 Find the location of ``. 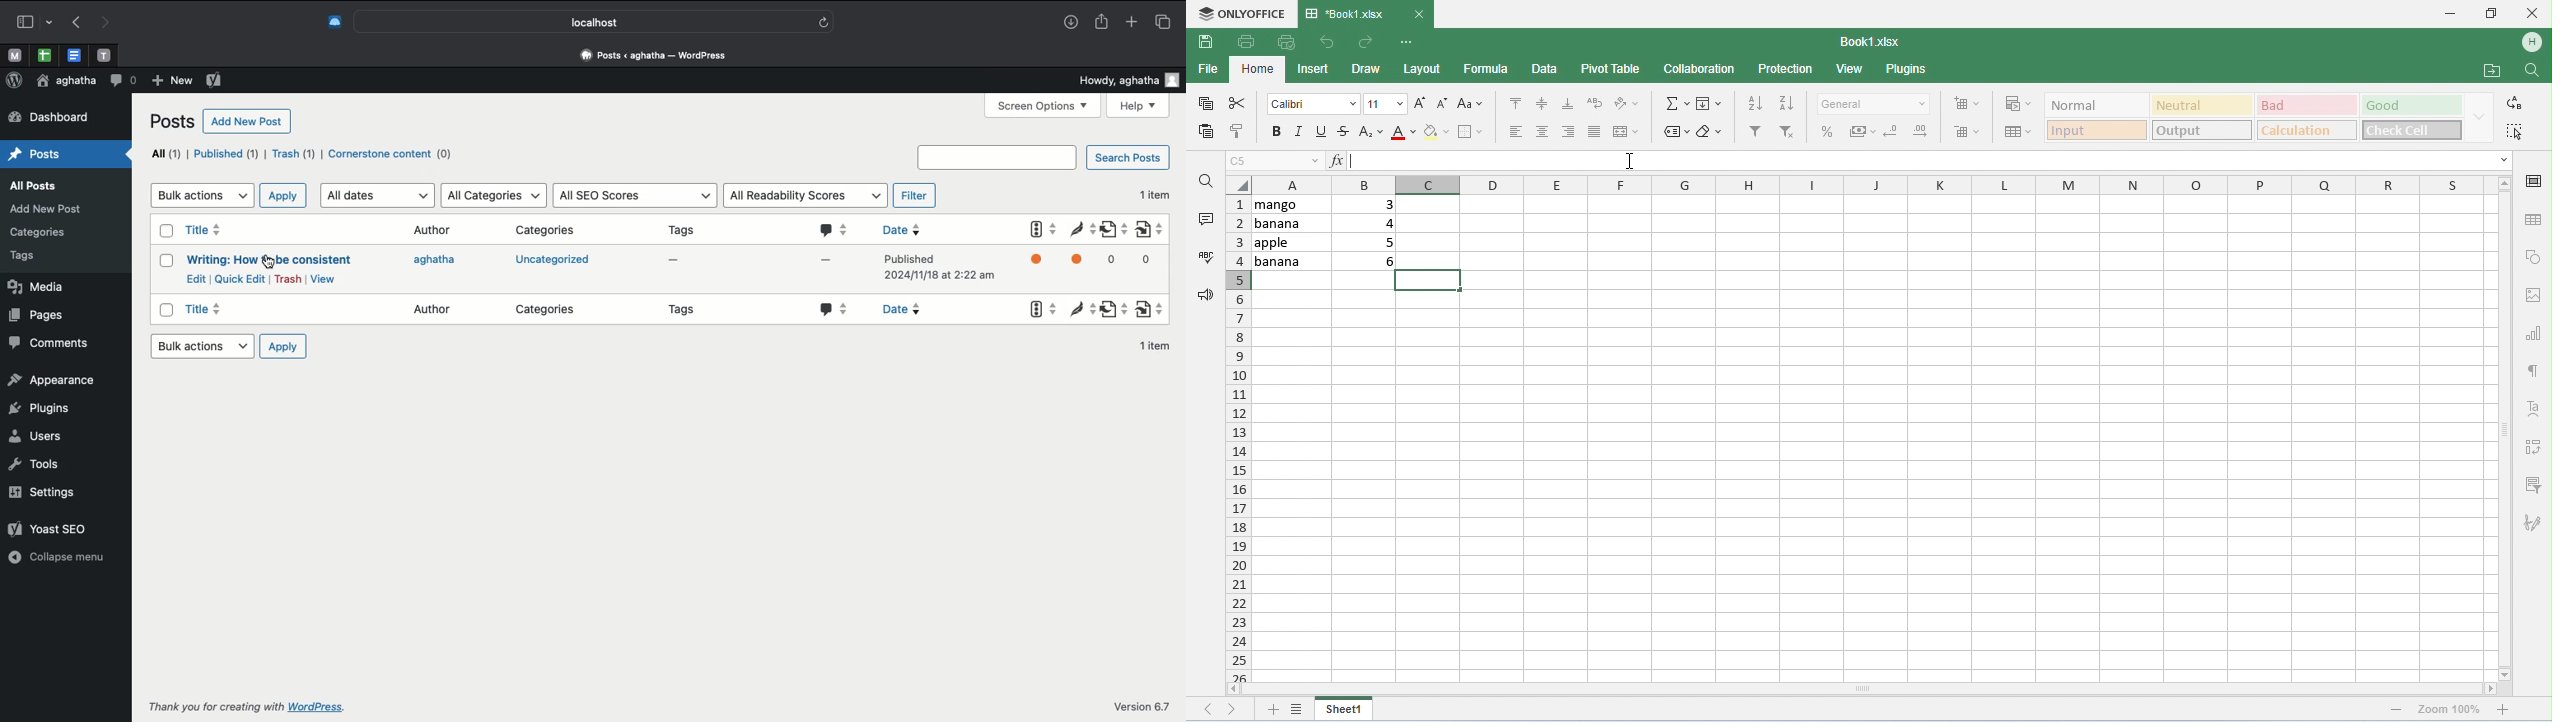

 is located at coordinates (1206, 69).